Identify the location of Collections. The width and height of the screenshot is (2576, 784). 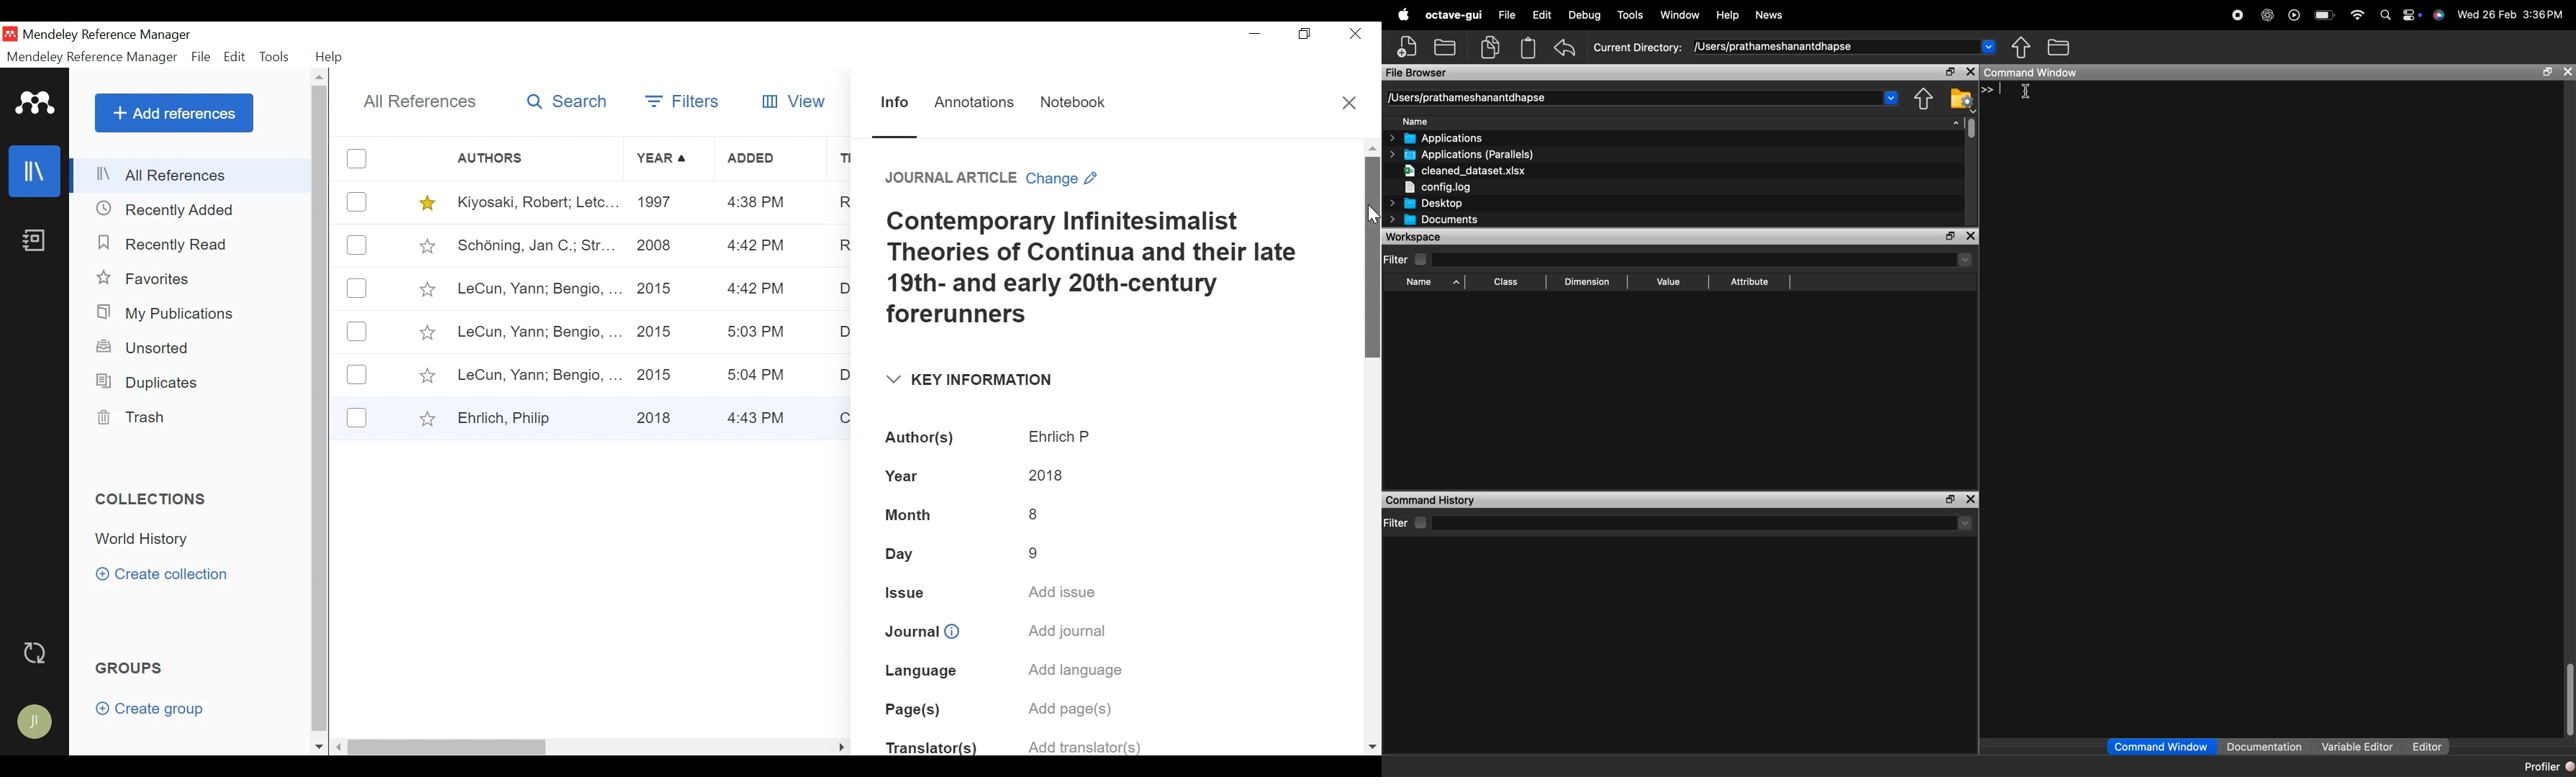
(153, 500).